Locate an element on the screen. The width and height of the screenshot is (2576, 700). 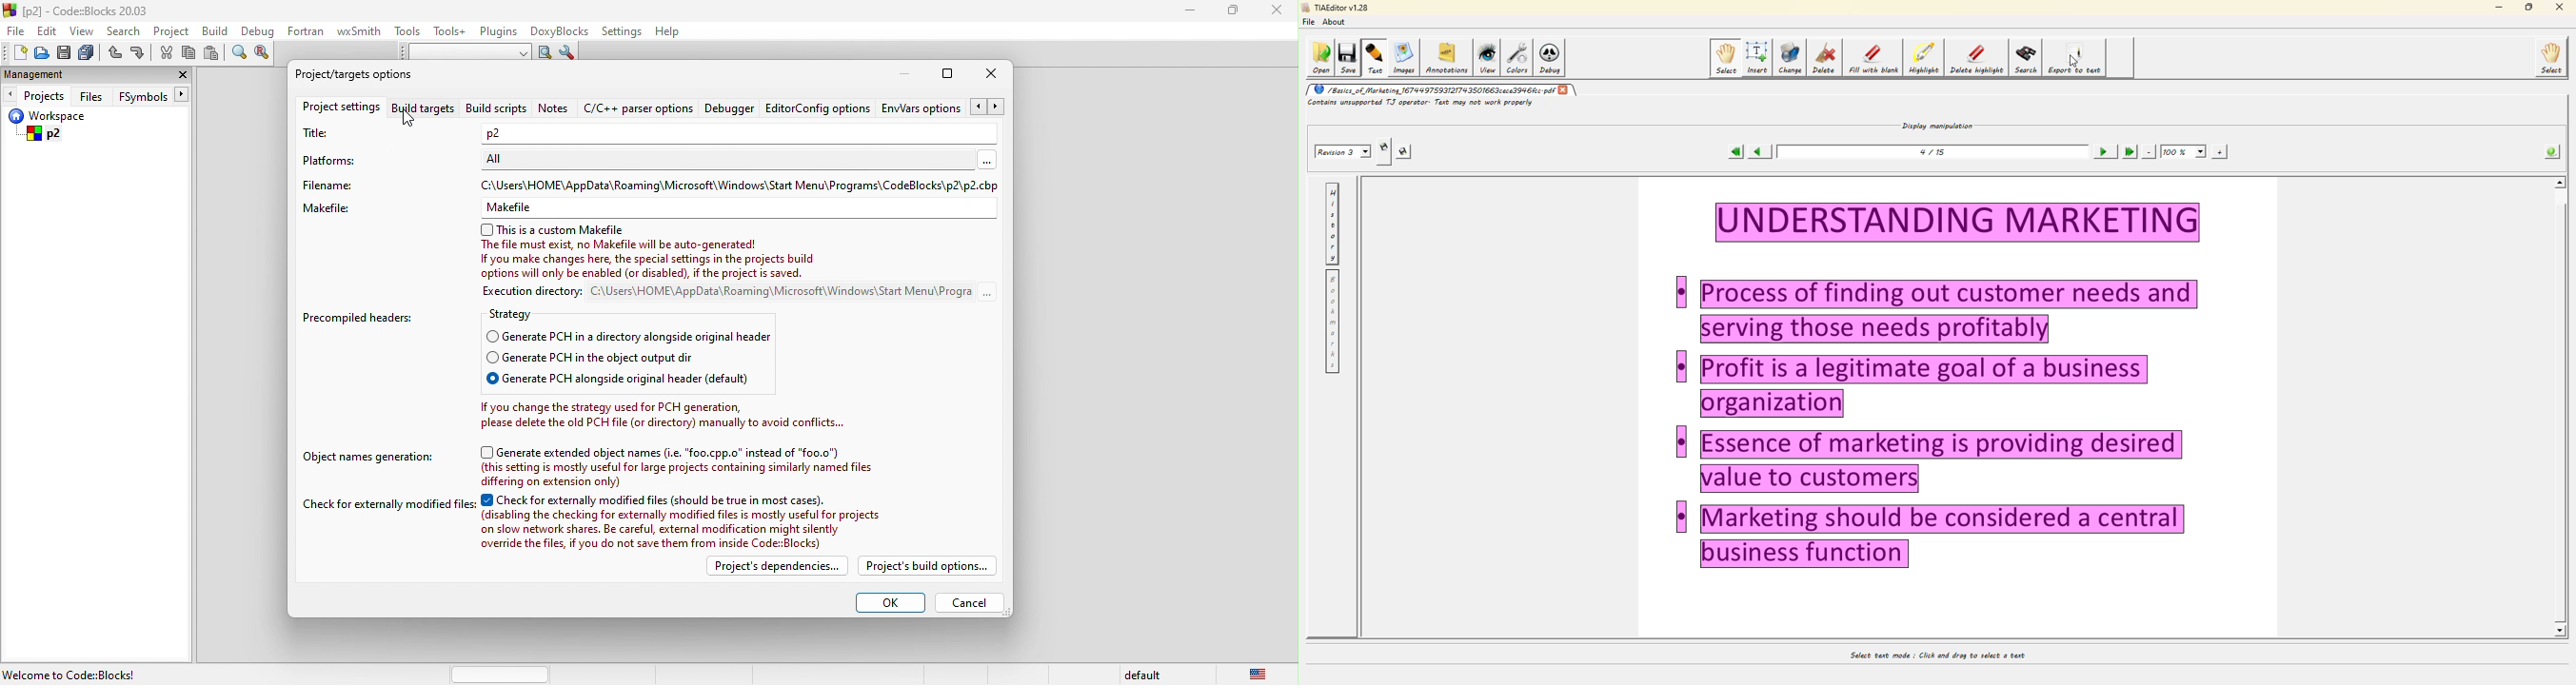
projects is located at coordinates (35, 94).